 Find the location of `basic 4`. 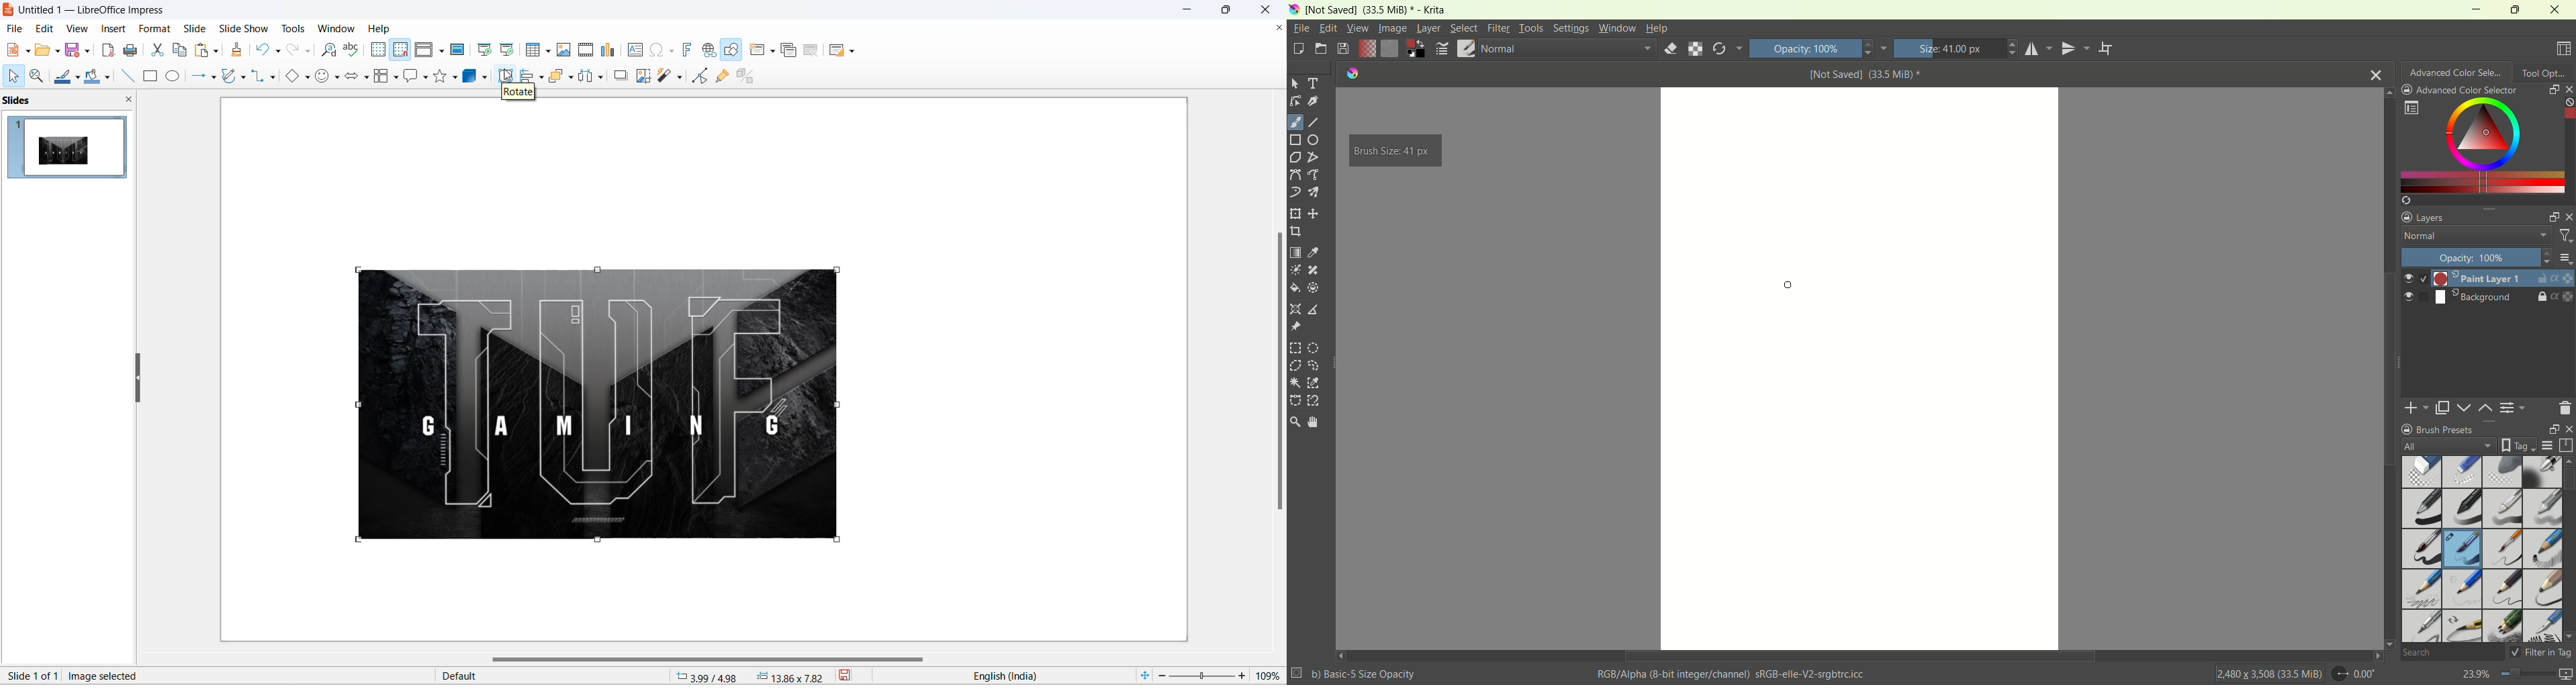

basic 4 is located at coordinates (2543, 506).